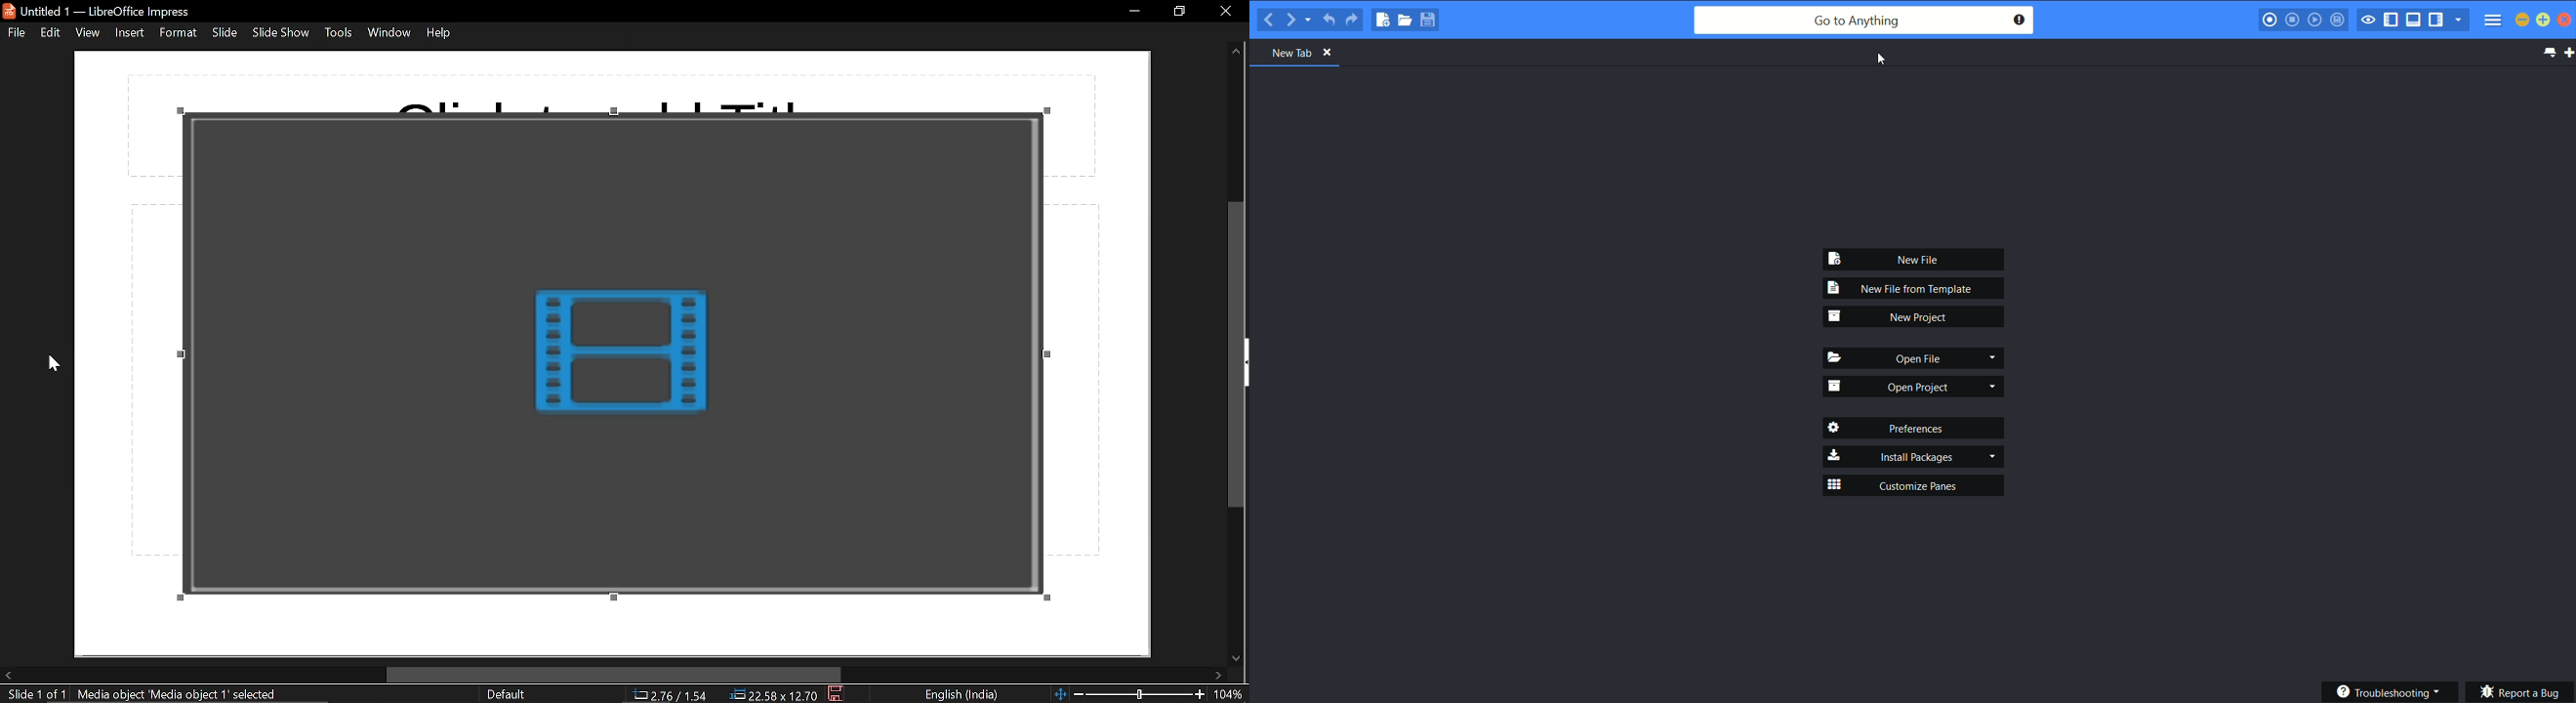 Image resolution: width=2576 pixels, height=728 pixels. What do you see at coordinates (35, 695) in the screenshot?
I see `current slide` at bounding box center [35, 695].